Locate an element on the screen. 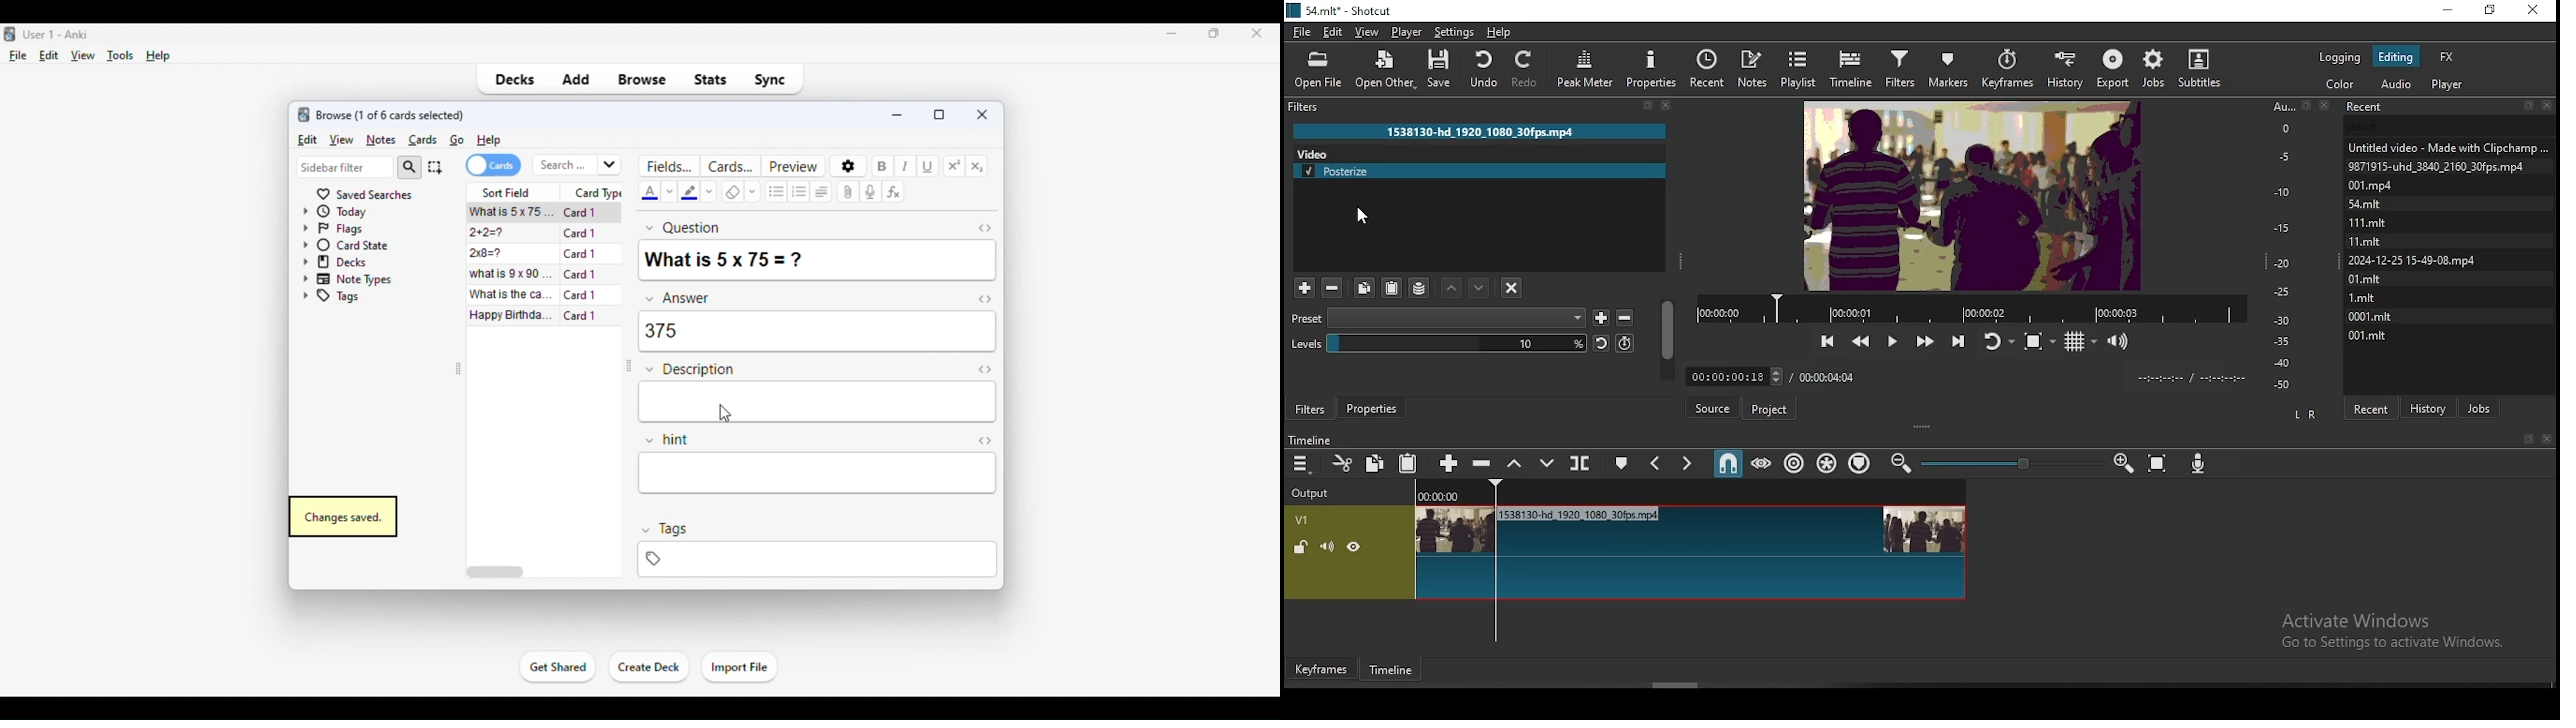  text color is located at coordinates (651, 193).